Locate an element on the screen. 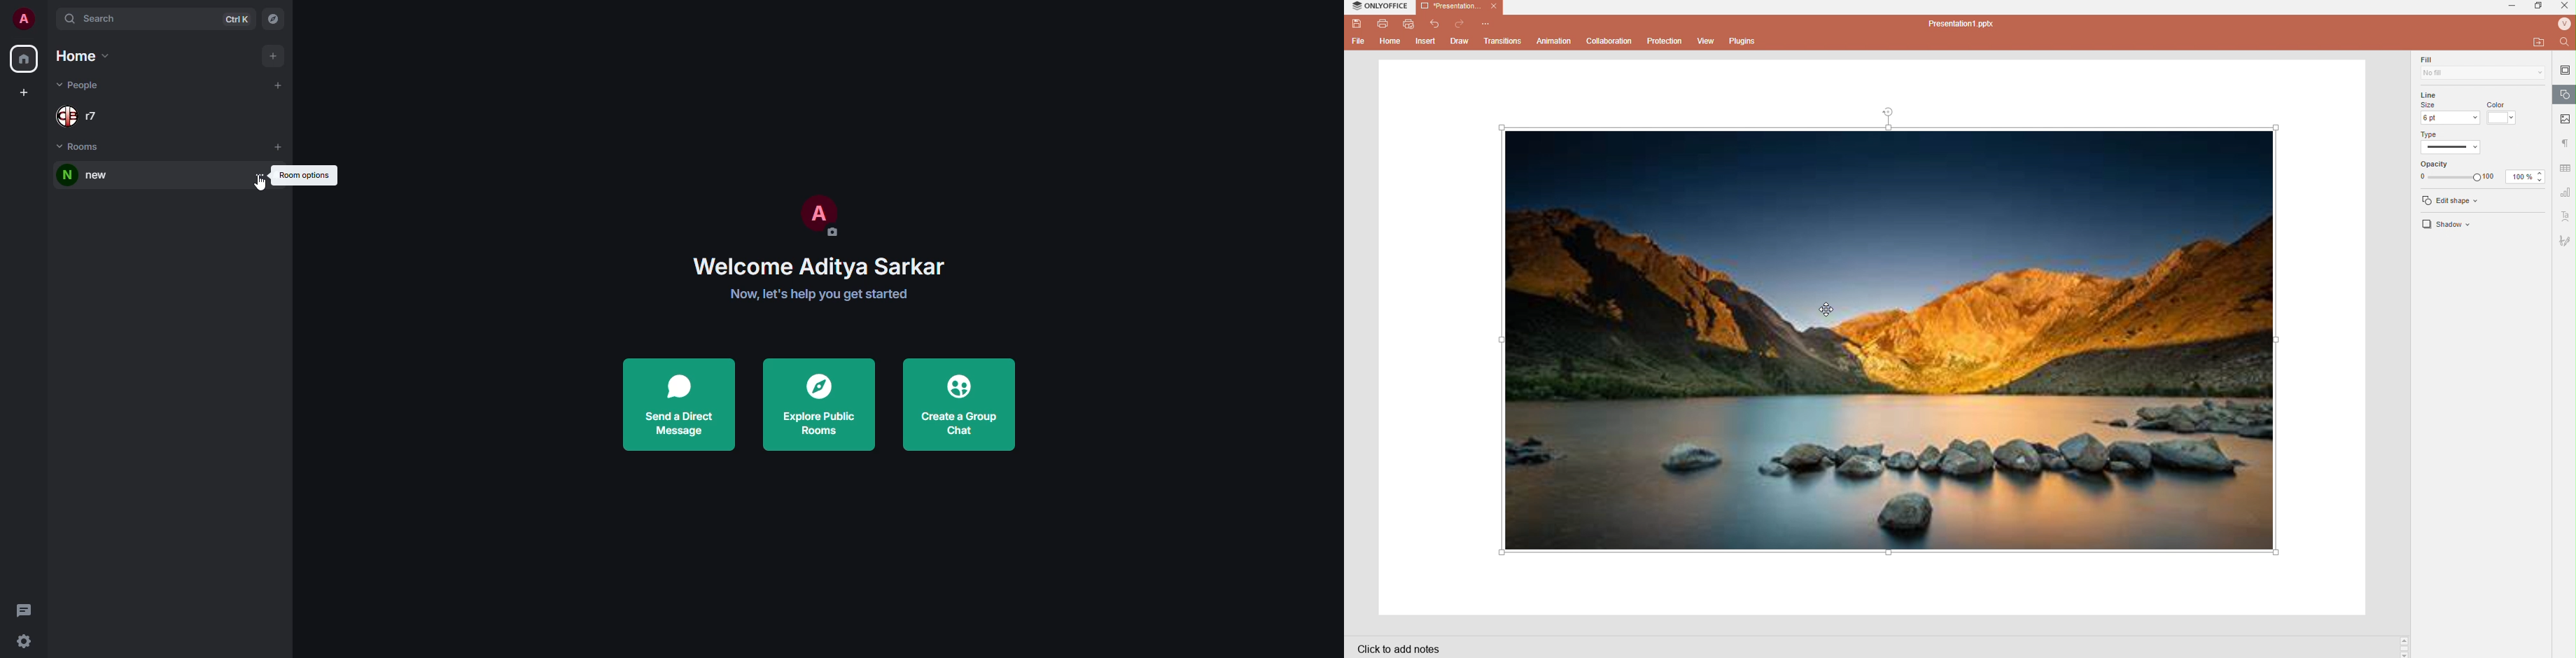 Image resolution: width=2576 pixels, height=672 pixels. Line size is located at coordinates (2450, 109).